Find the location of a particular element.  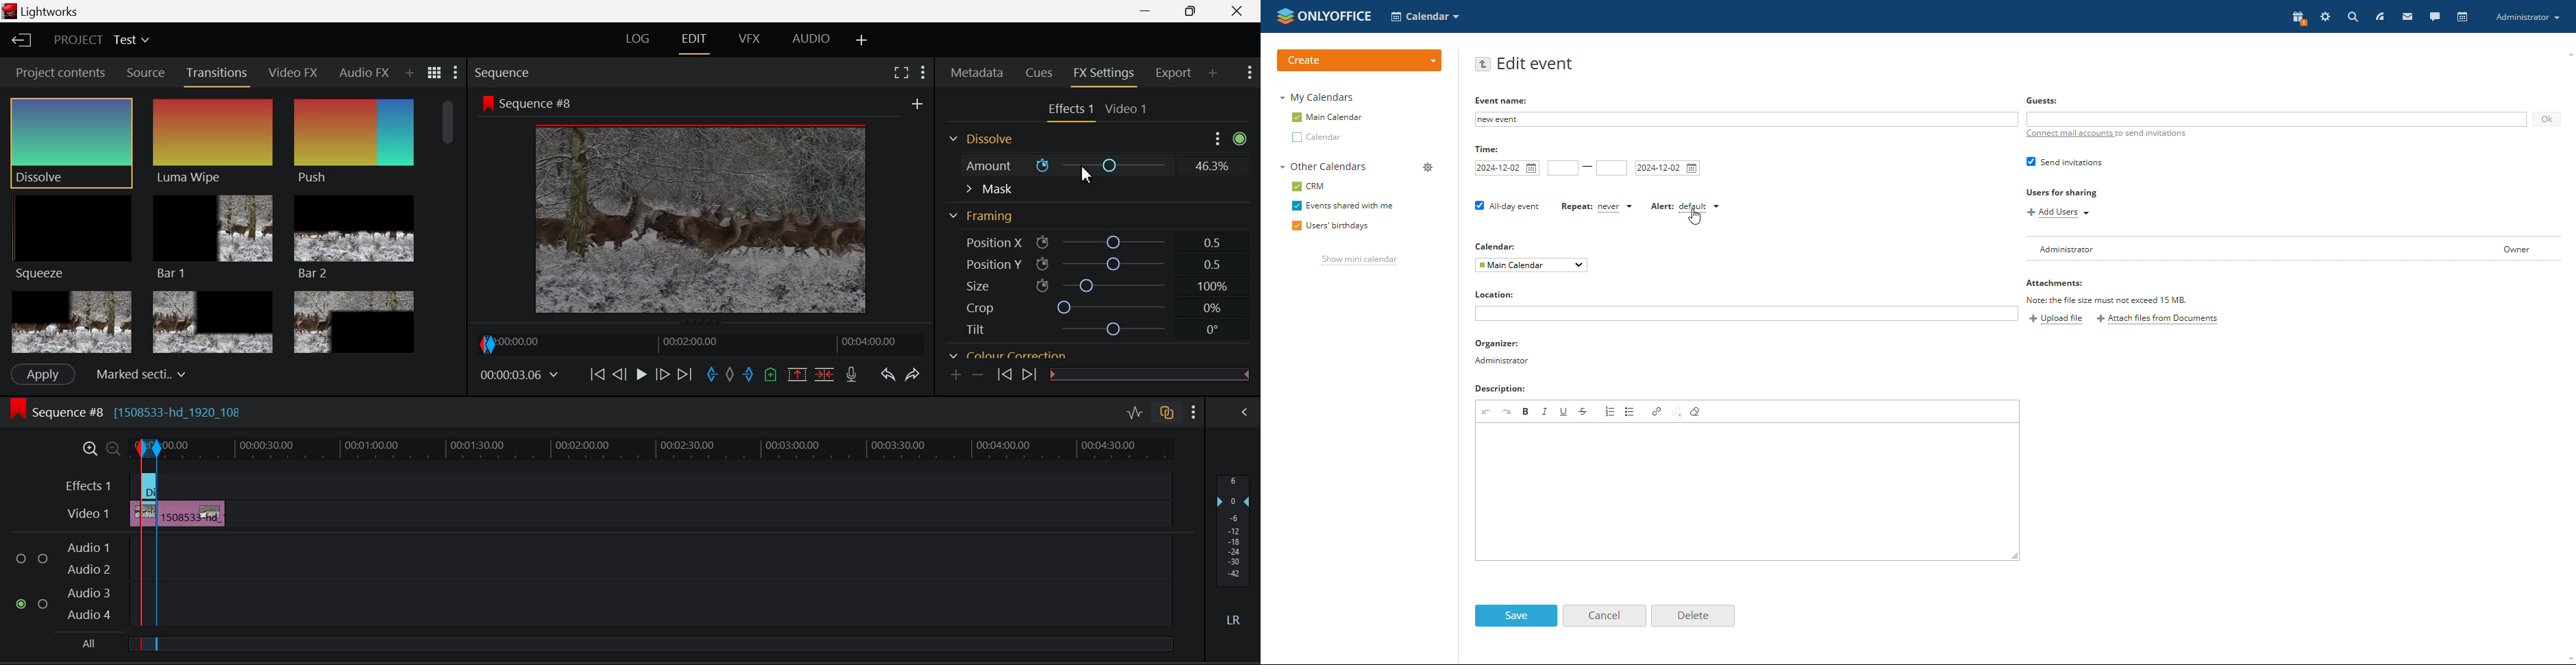

Next keyframe is located at coordinates (1028, 376).